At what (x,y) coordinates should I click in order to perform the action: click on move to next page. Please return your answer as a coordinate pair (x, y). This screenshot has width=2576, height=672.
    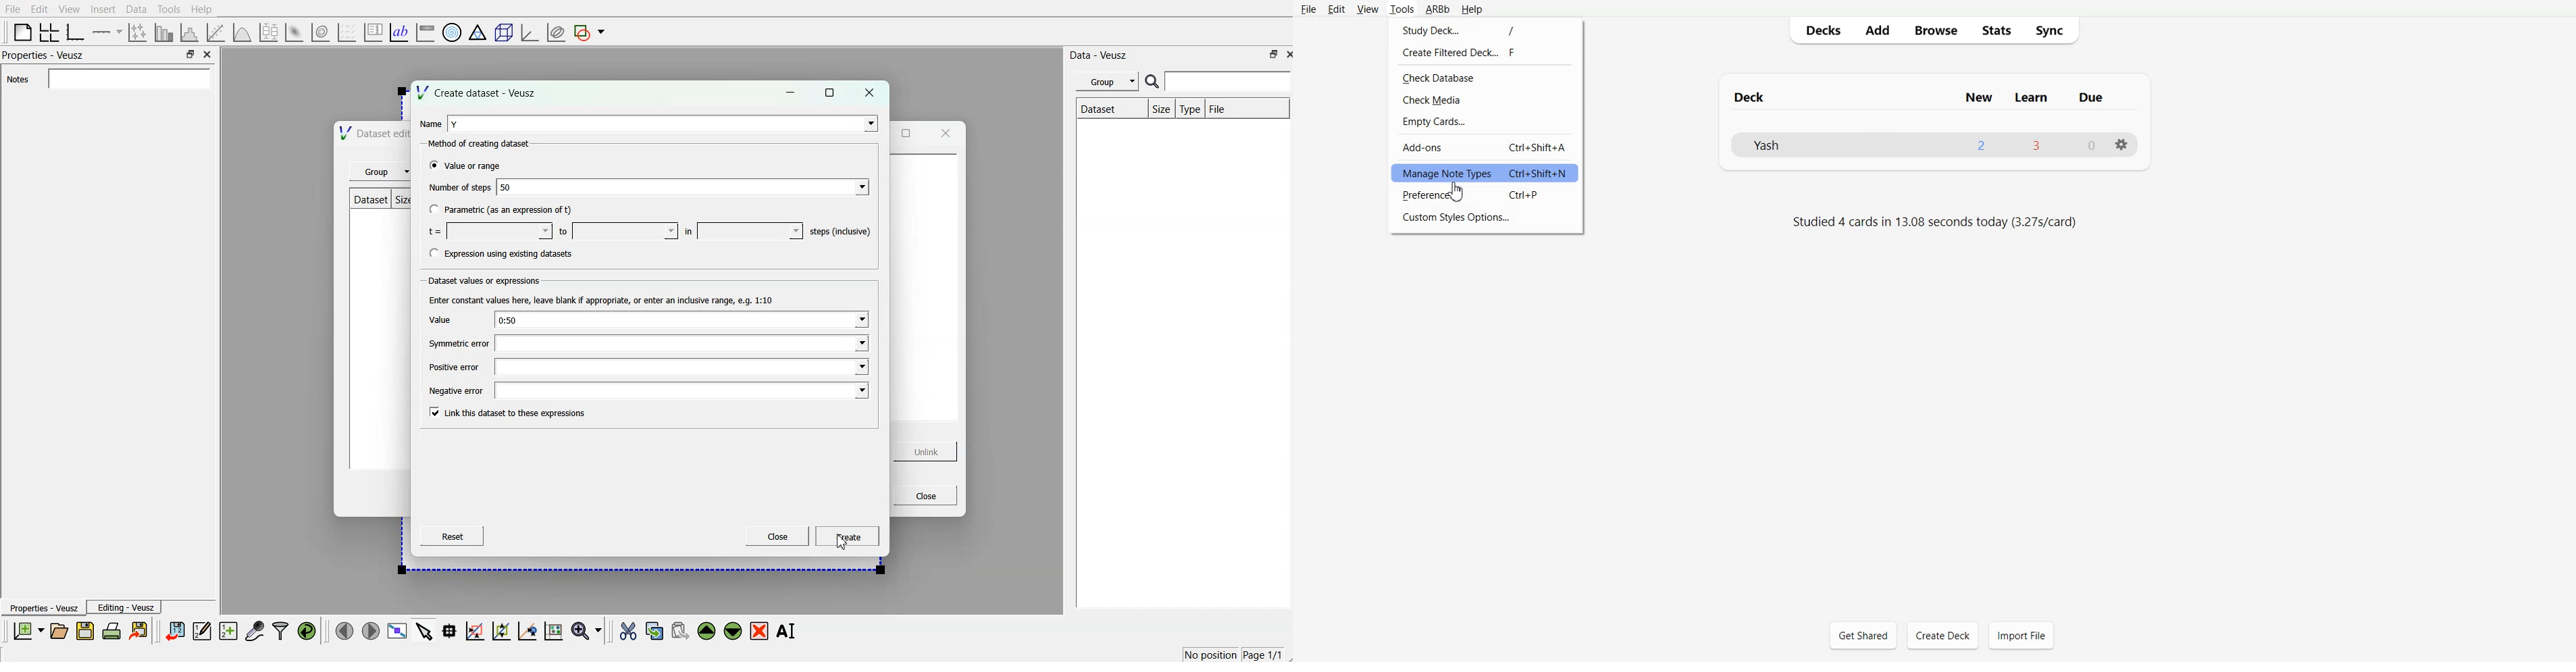
    Looking at the image, I should click on (370, 630).